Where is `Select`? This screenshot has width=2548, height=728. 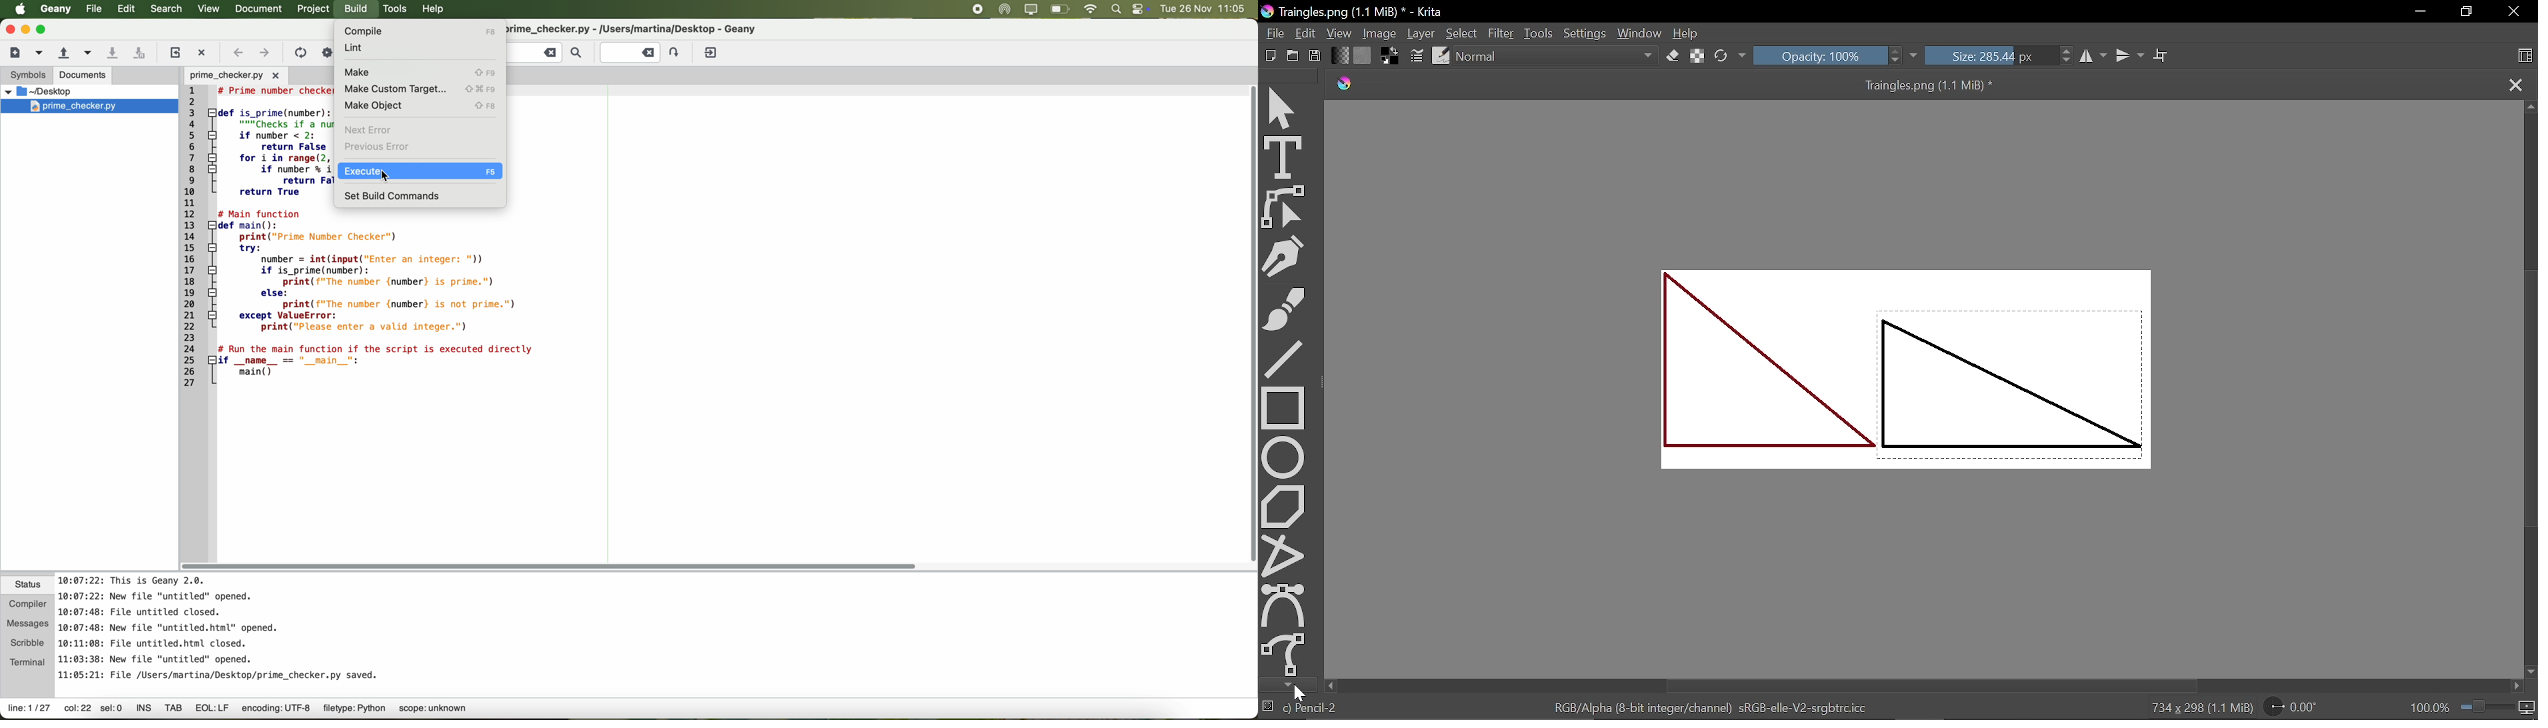
Select is located at coordinates (1461, 33).